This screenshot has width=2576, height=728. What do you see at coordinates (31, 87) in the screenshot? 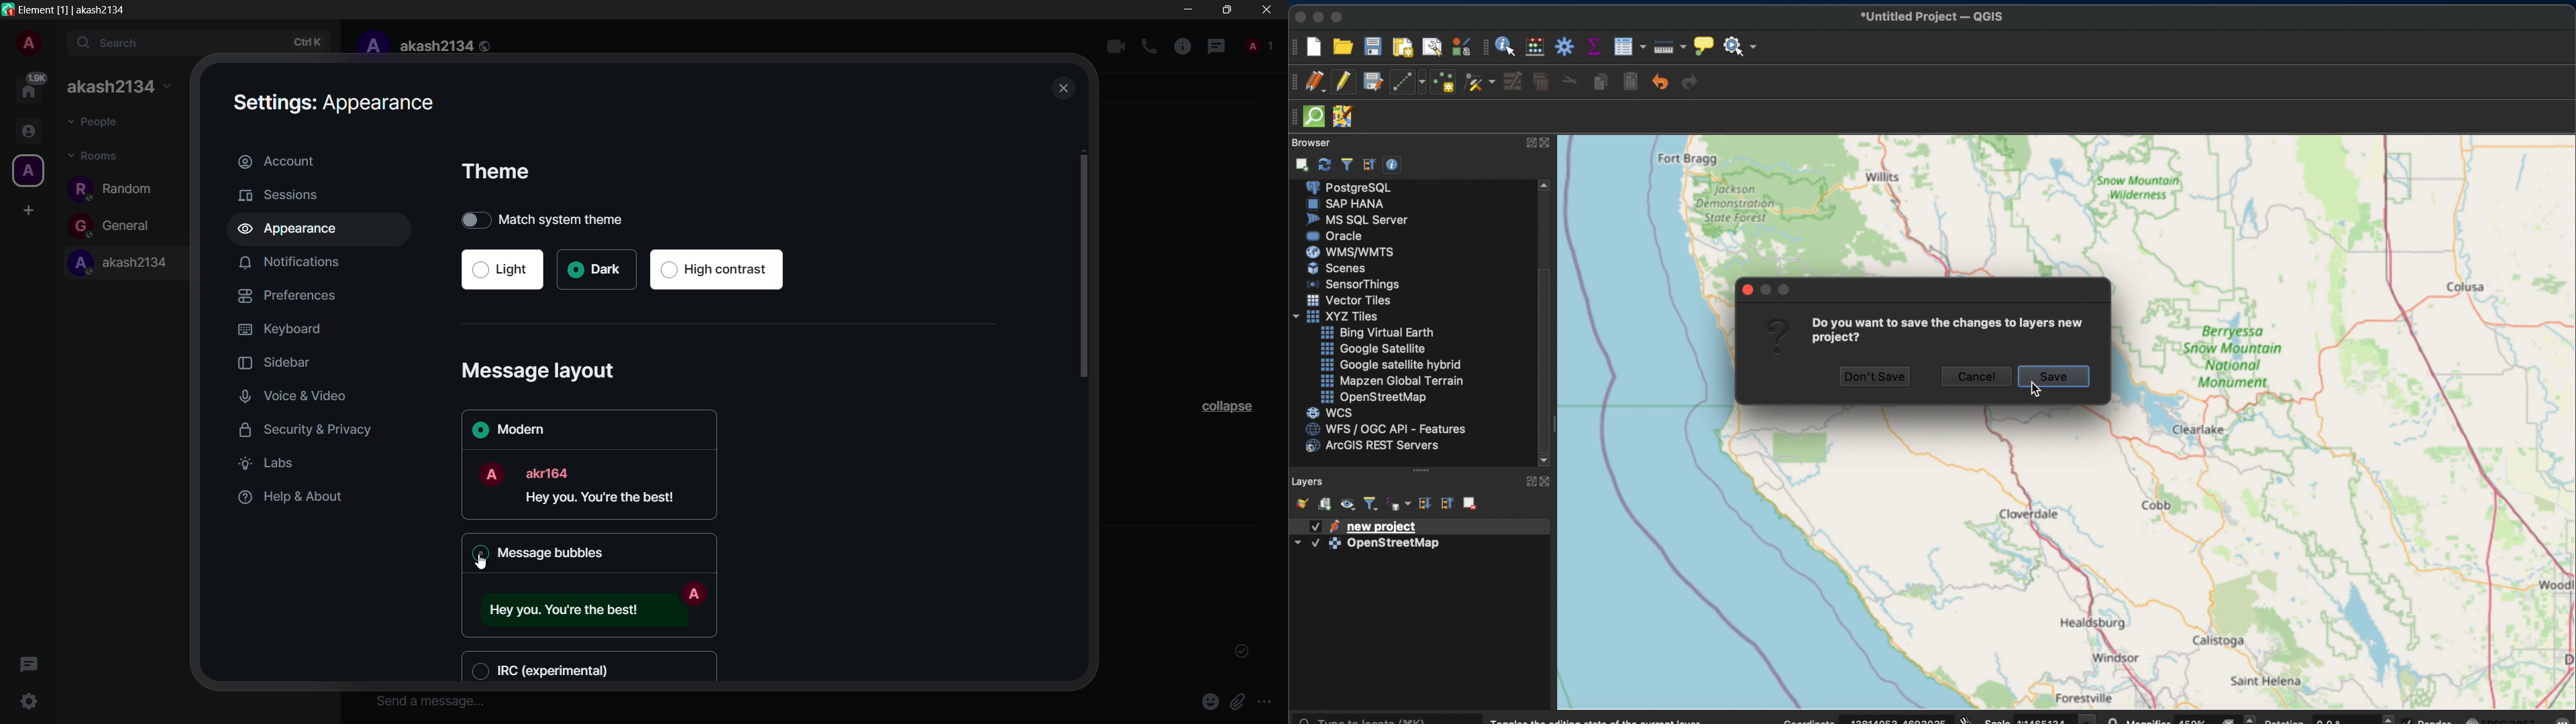
I see `home page` at bounding box center [31, 87].